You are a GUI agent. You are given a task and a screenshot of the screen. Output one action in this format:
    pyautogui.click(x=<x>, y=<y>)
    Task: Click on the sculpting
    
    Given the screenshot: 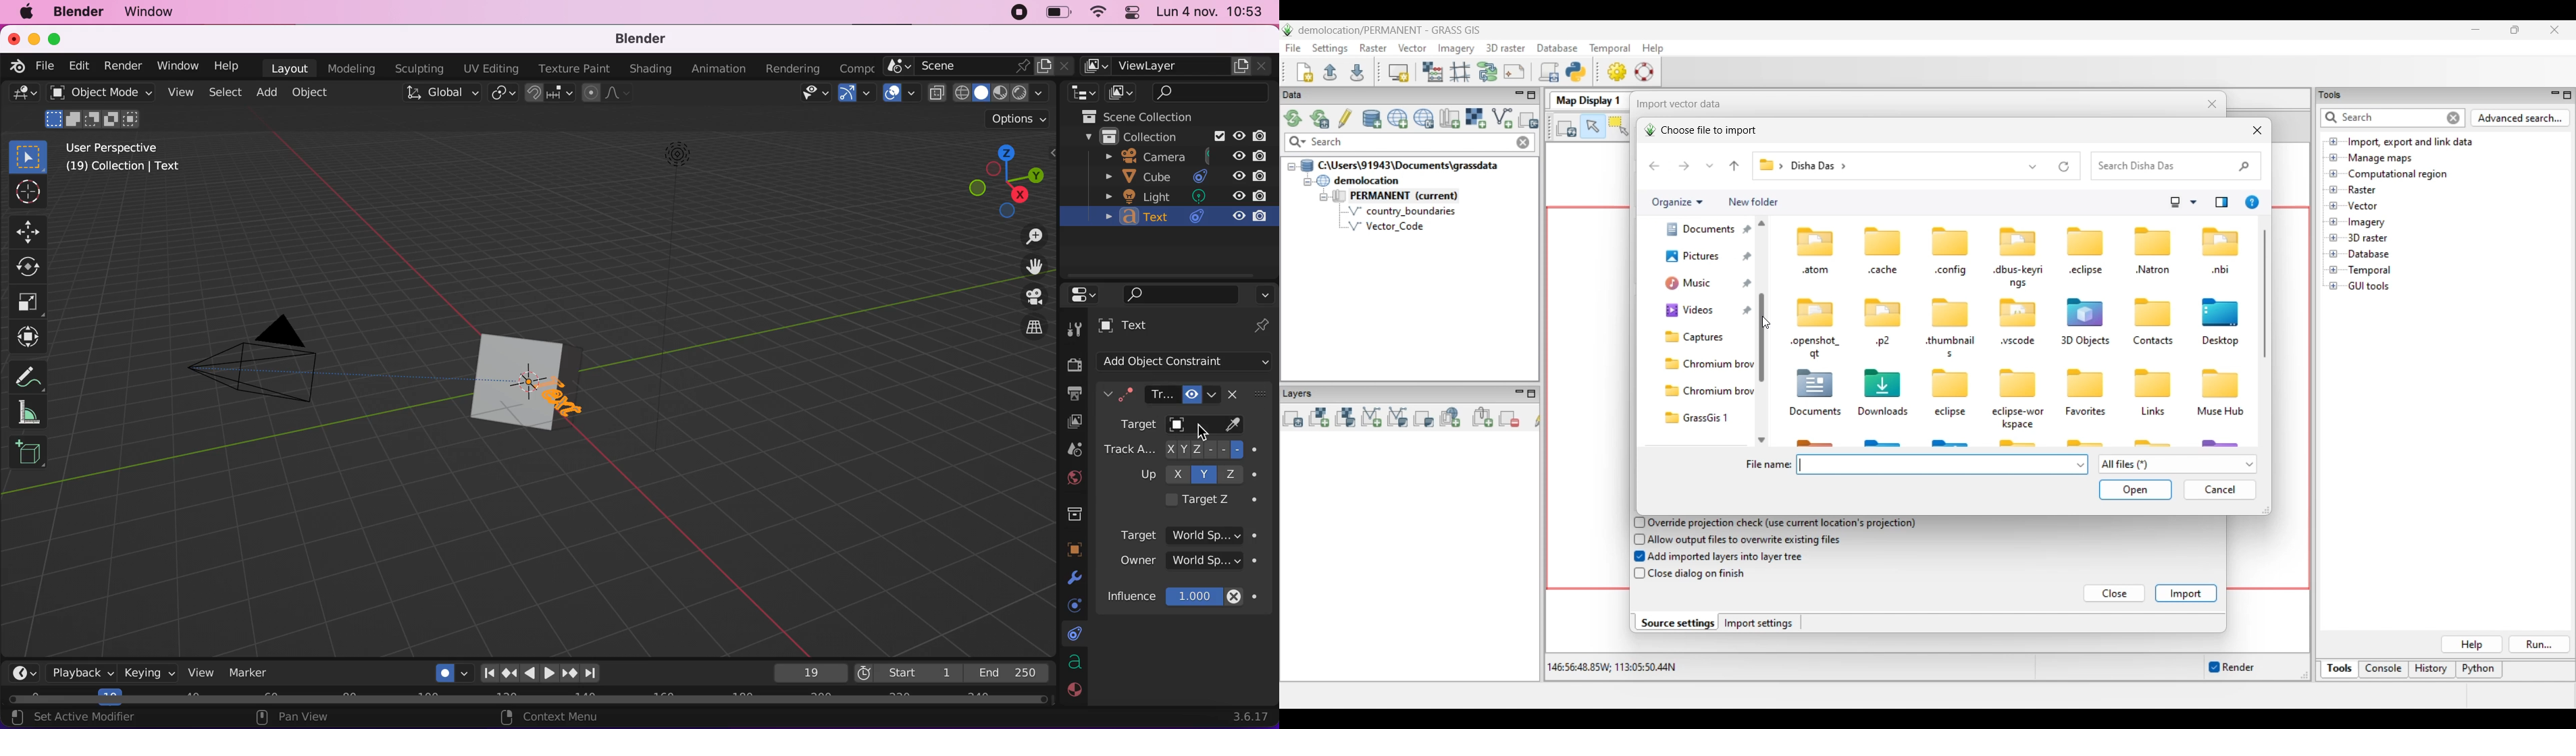 What is the action you would take?
    pyautogui.click(x=422, y=70)
    